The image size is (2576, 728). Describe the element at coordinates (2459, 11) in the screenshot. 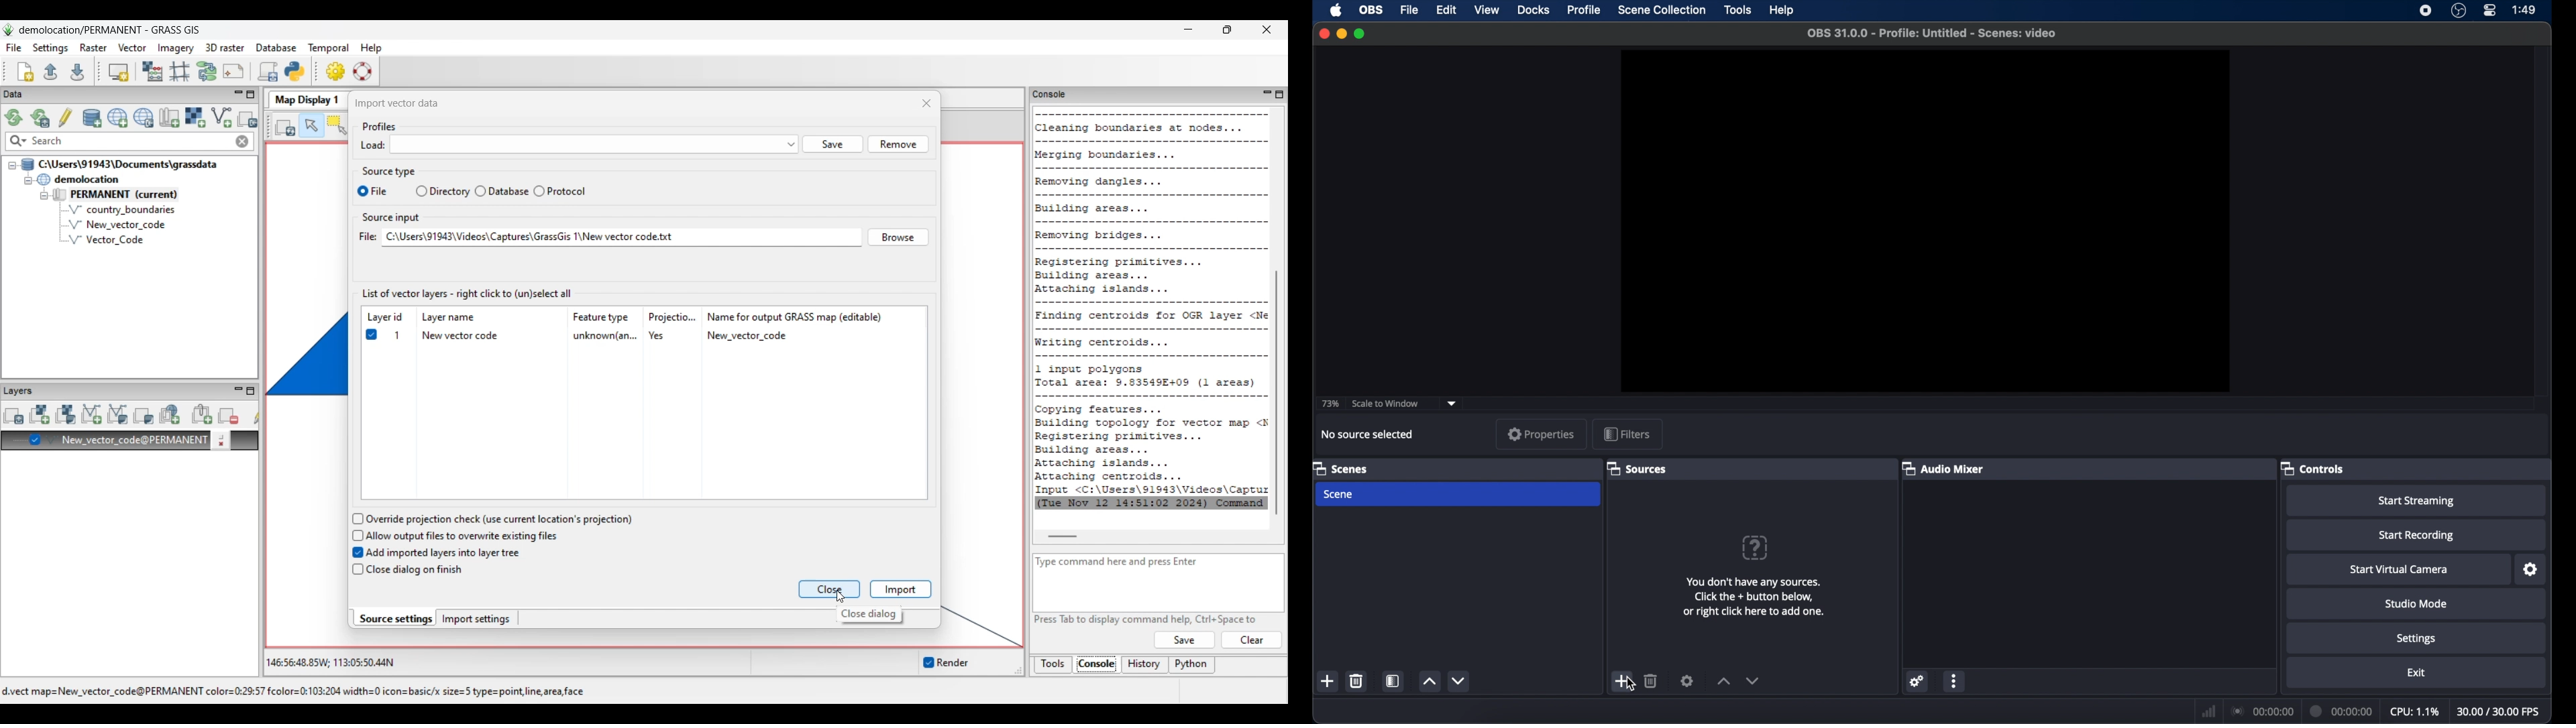

I see `obs studio` at that location.